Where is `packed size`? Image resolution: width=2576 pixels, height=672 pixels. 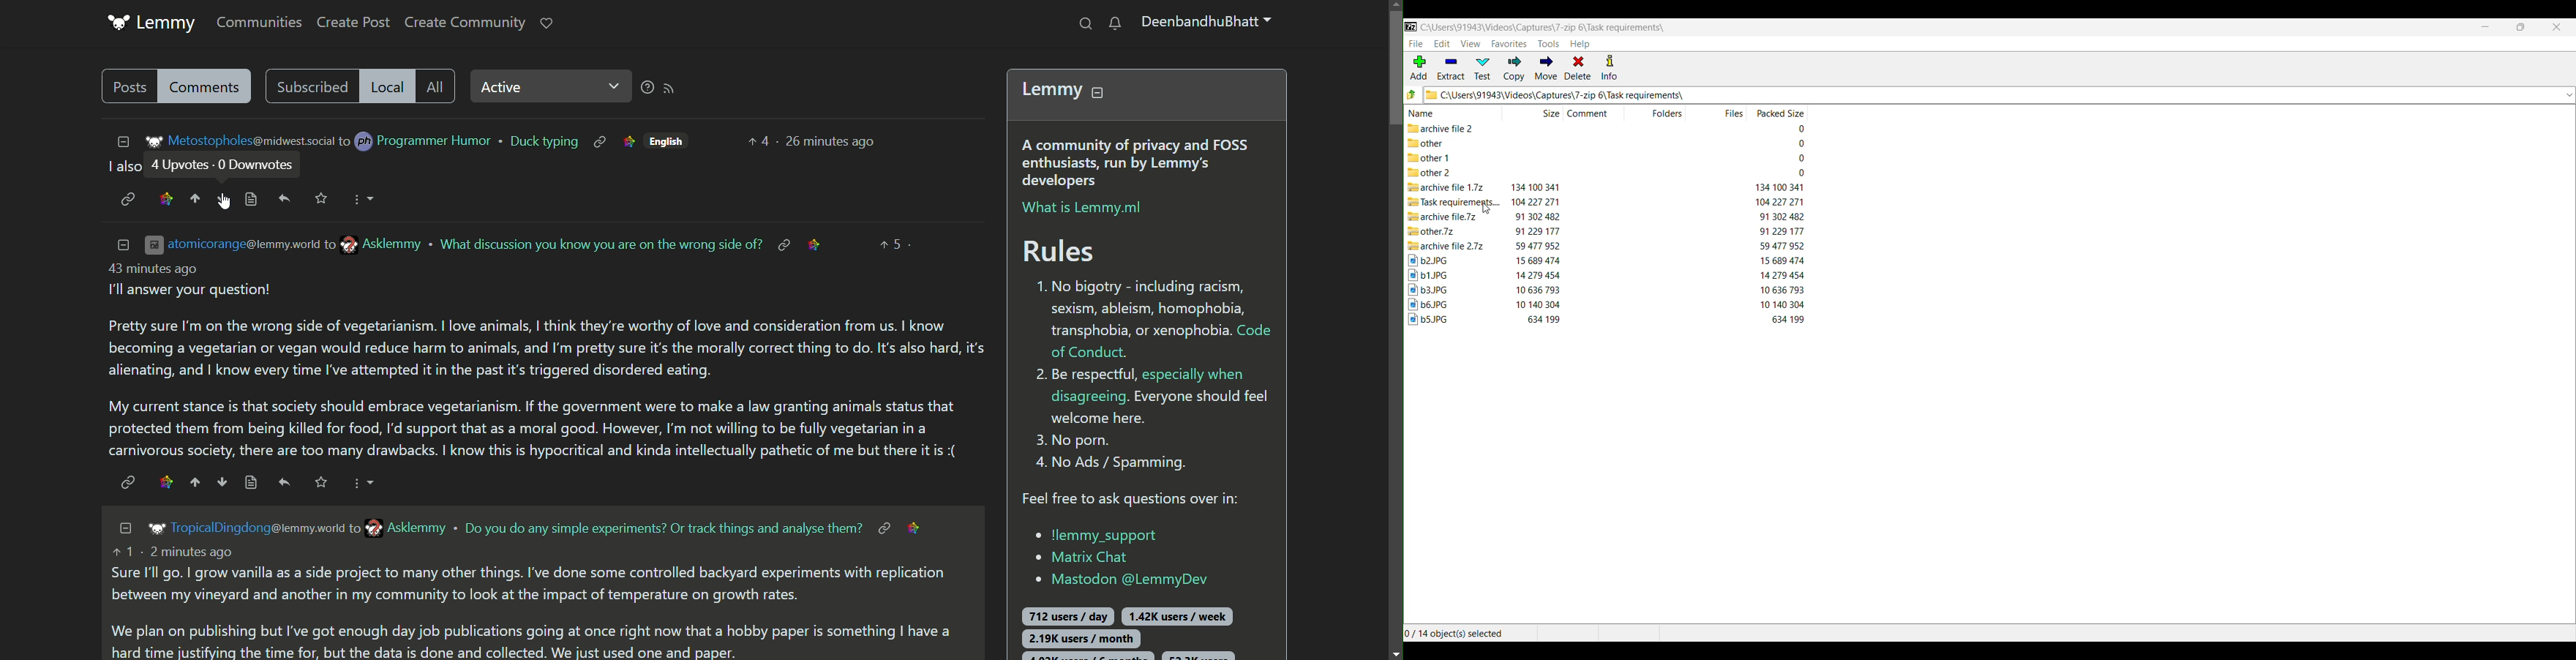
packed size is located at coordinates (1777, 142).